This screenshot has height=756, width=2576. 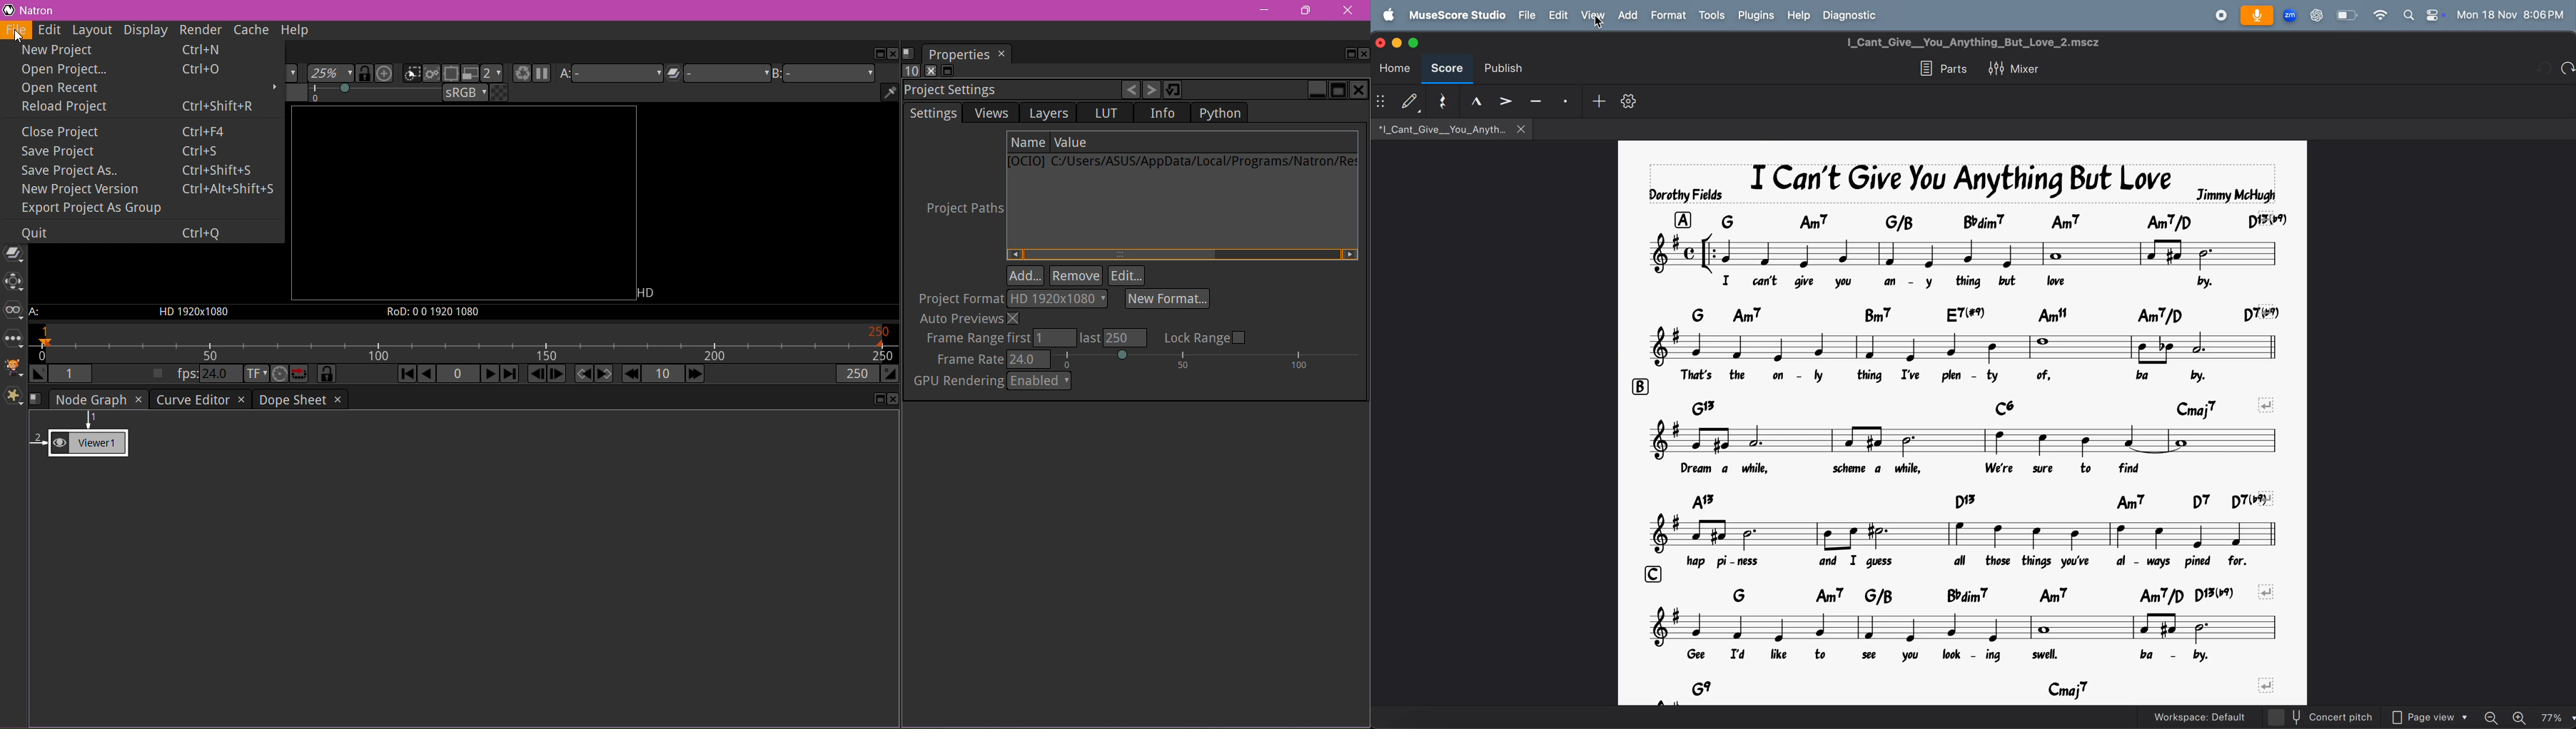 What do you see at coordinates (407, 375) in the screenshot?
I see `First frame` at bounding box center [407, 375].